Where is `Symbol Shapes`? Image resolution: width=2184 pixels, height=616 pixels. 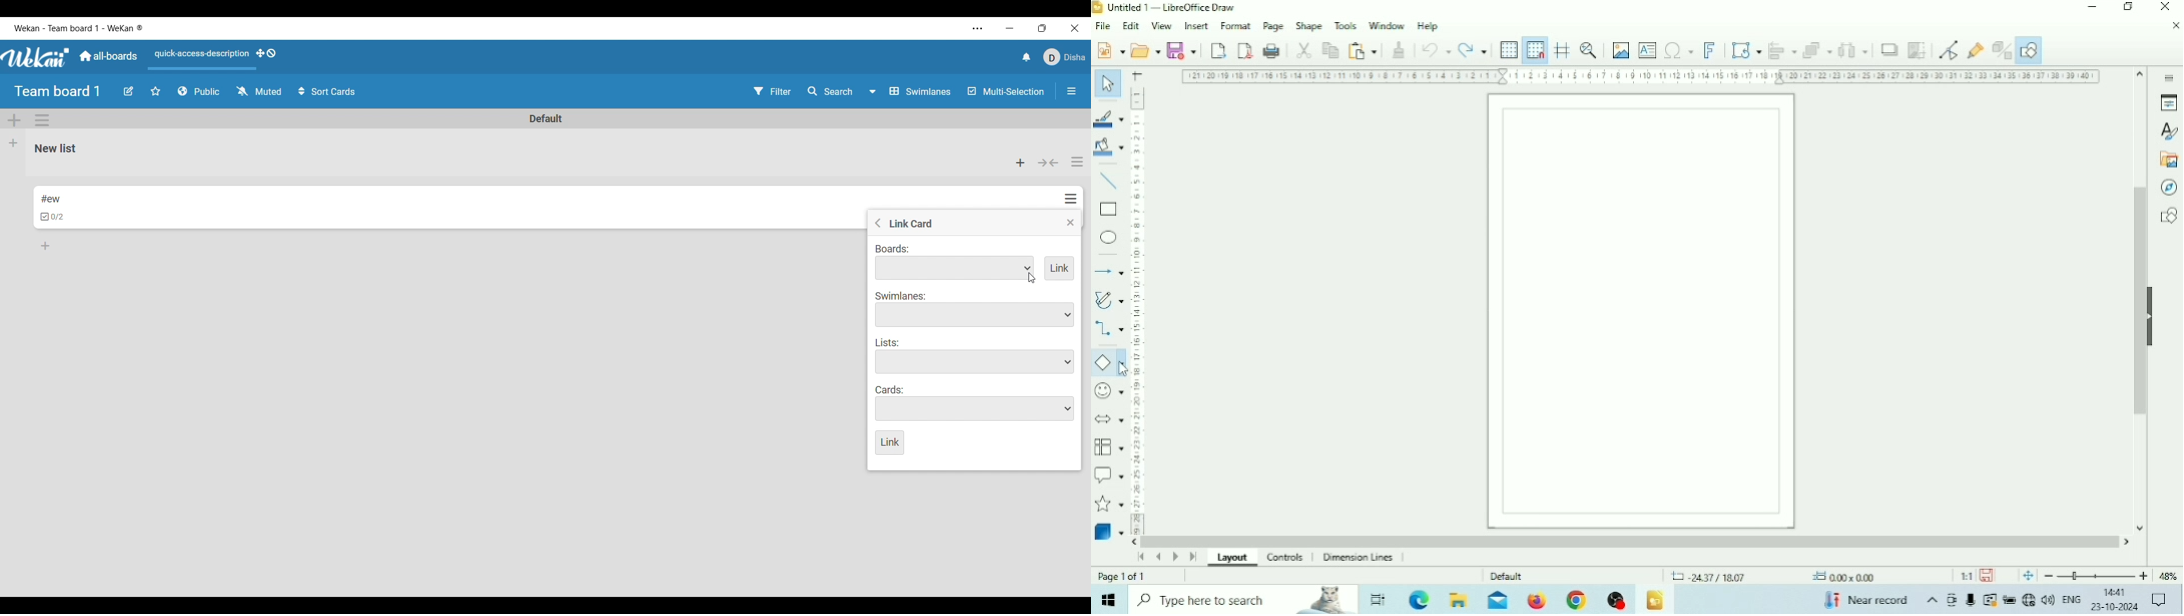
Symbol Shapes is located at coordinates (1109, 391).